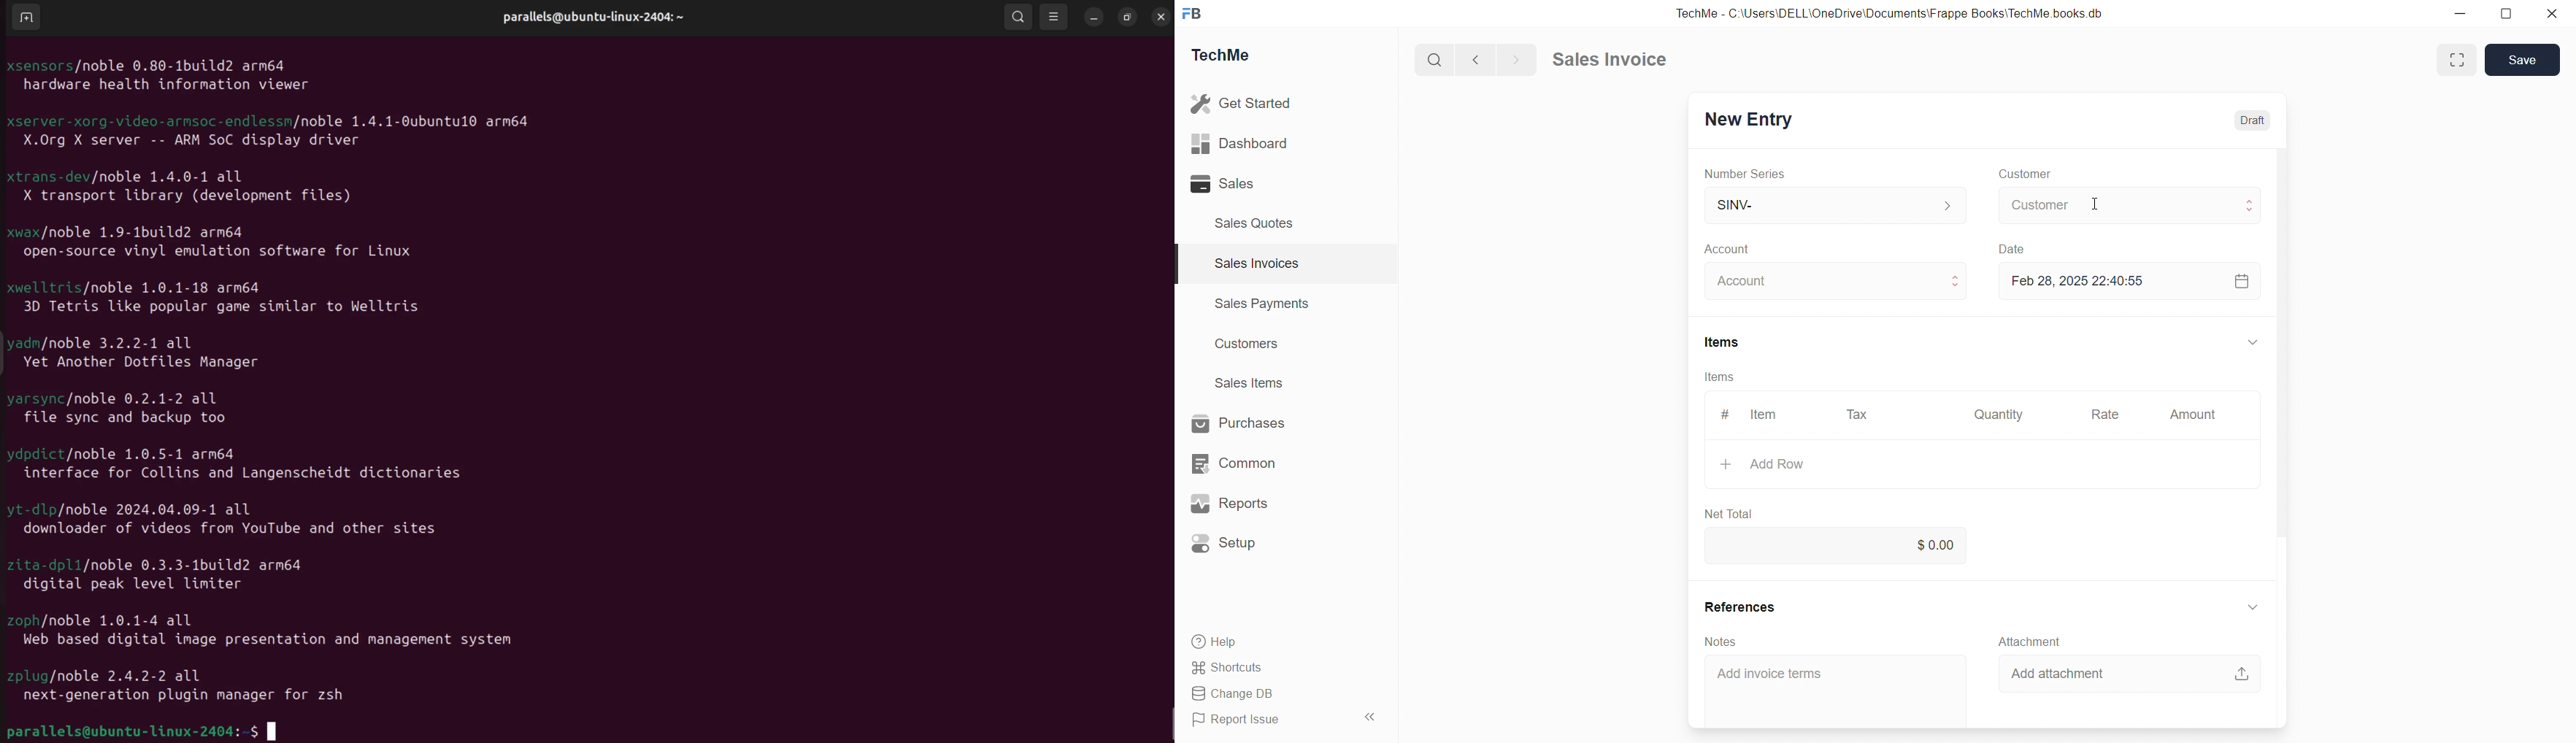 This screenshot has width=2576, height=756. I want to click on Sales Payments, so click(1264, 302).